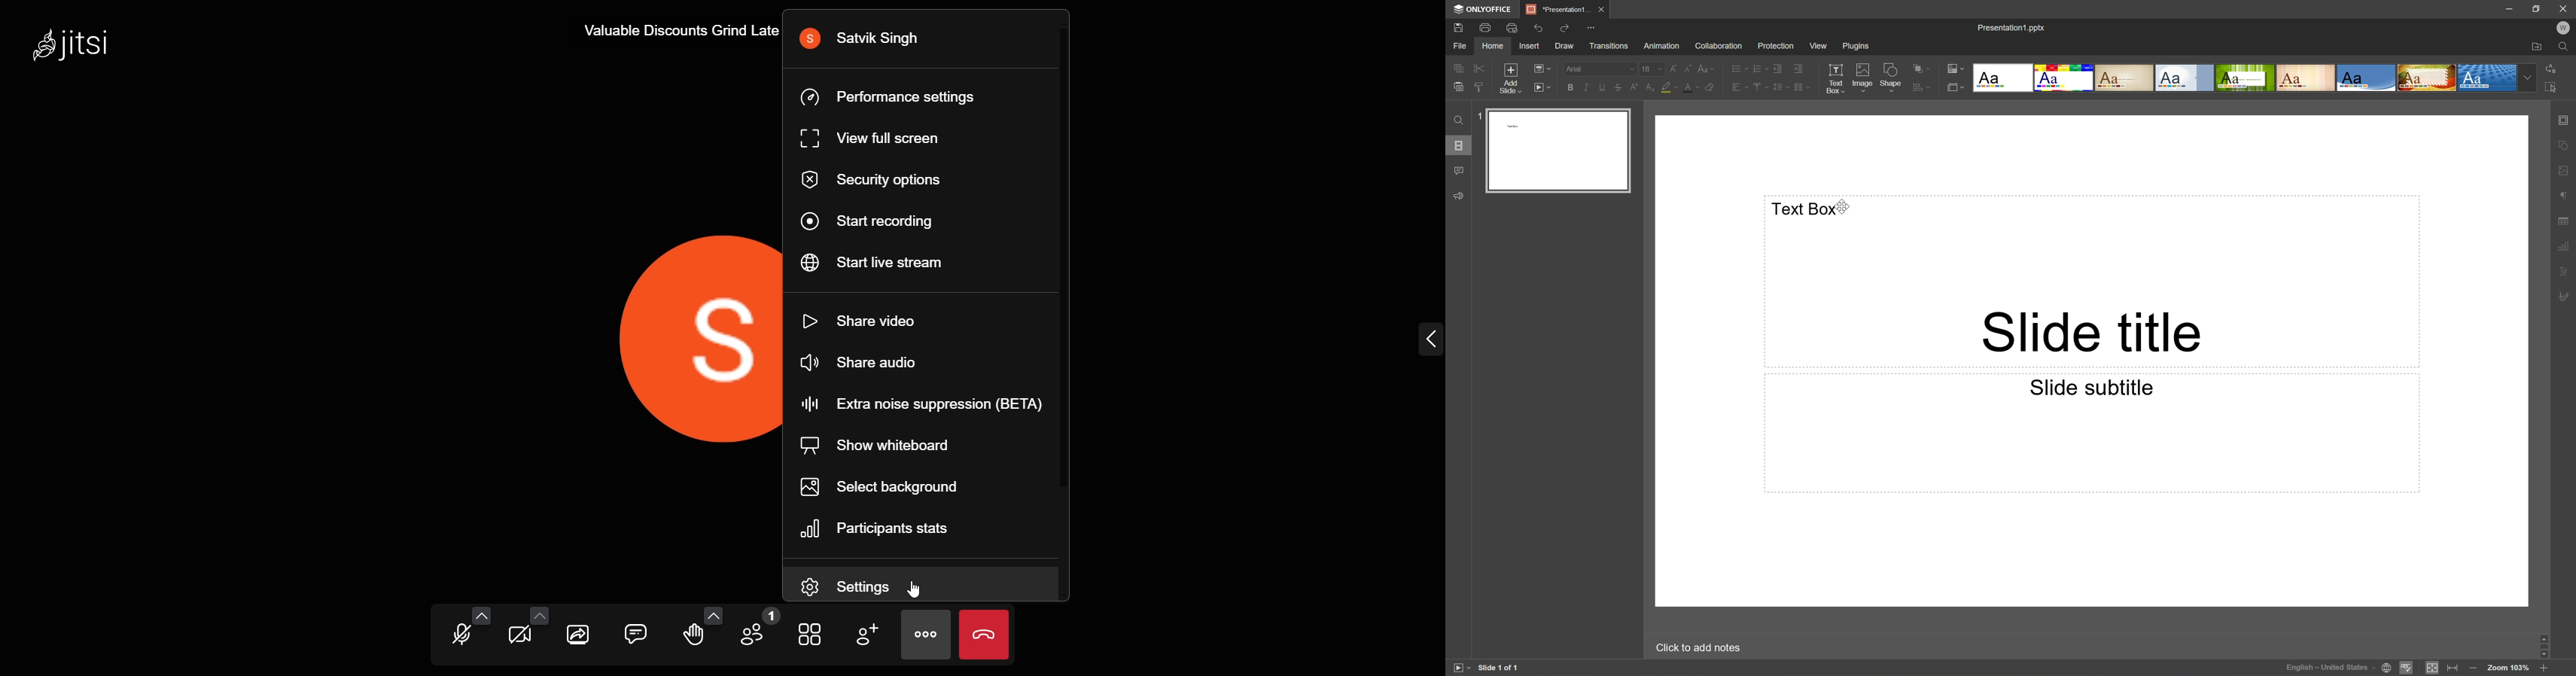 This screenshot has width=2576, height=700. Describe the element at coordinates (1600, 88) in the screenshot. I see `Underline` at that location.